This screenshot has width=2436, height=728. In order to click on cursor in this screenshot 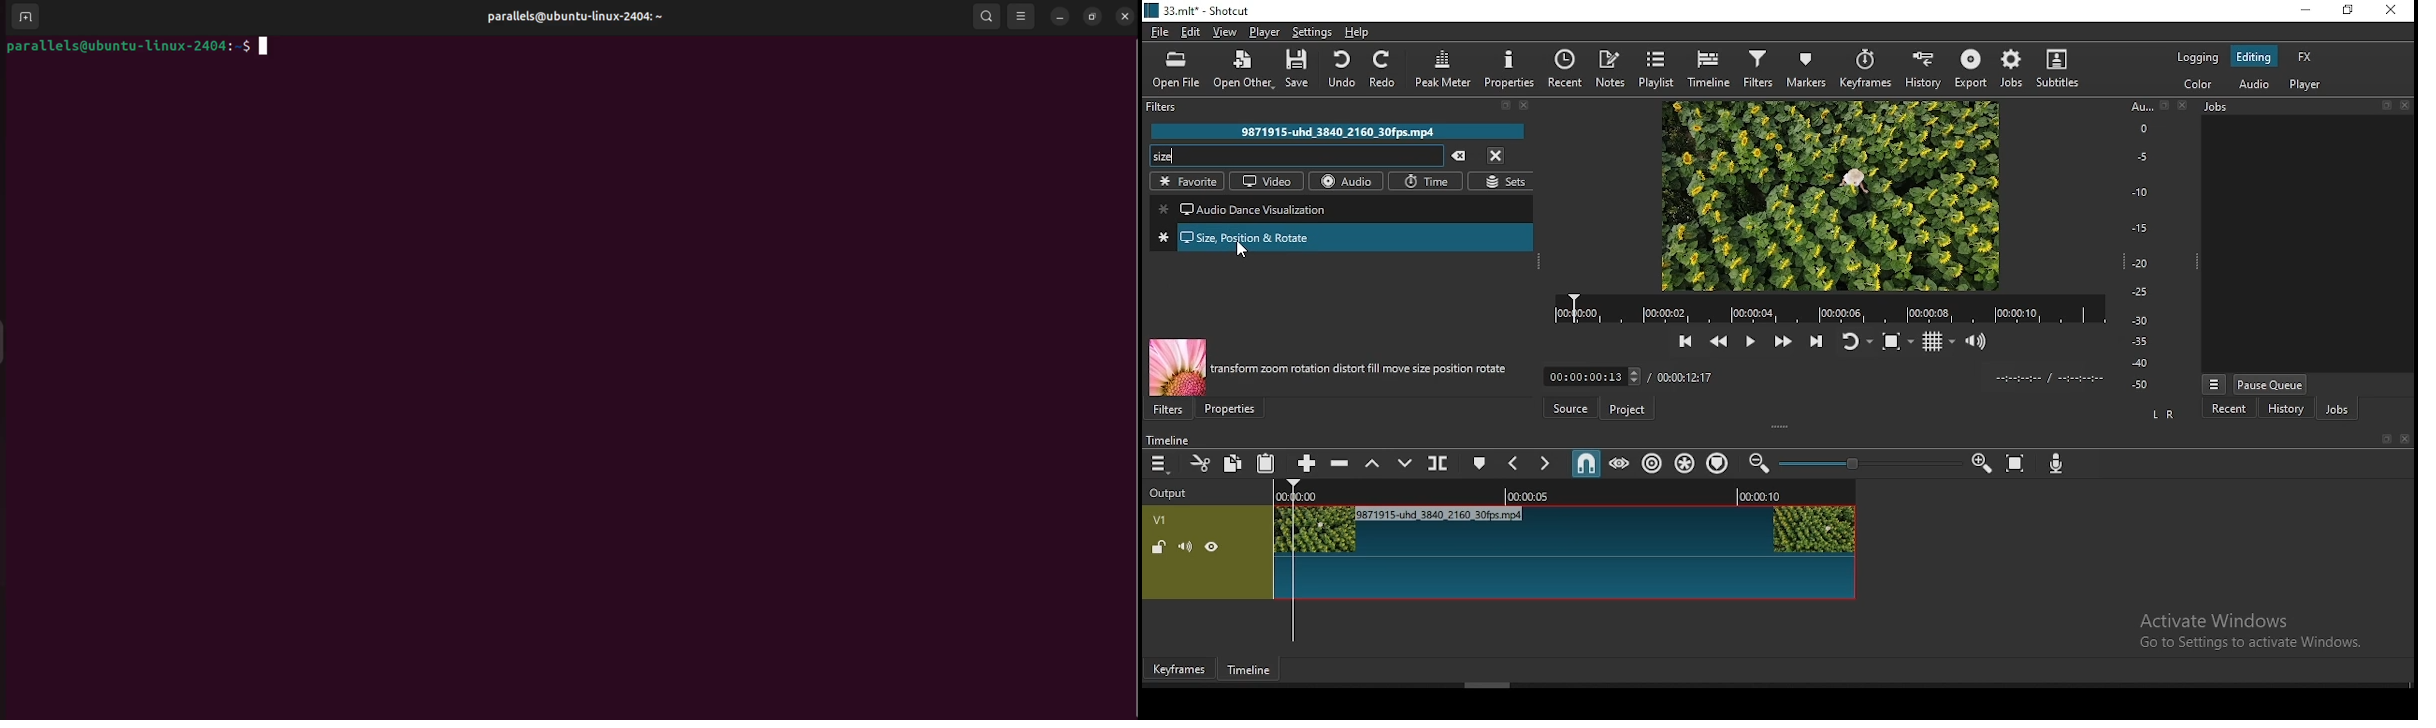, I will do `click(1392, 285)`.